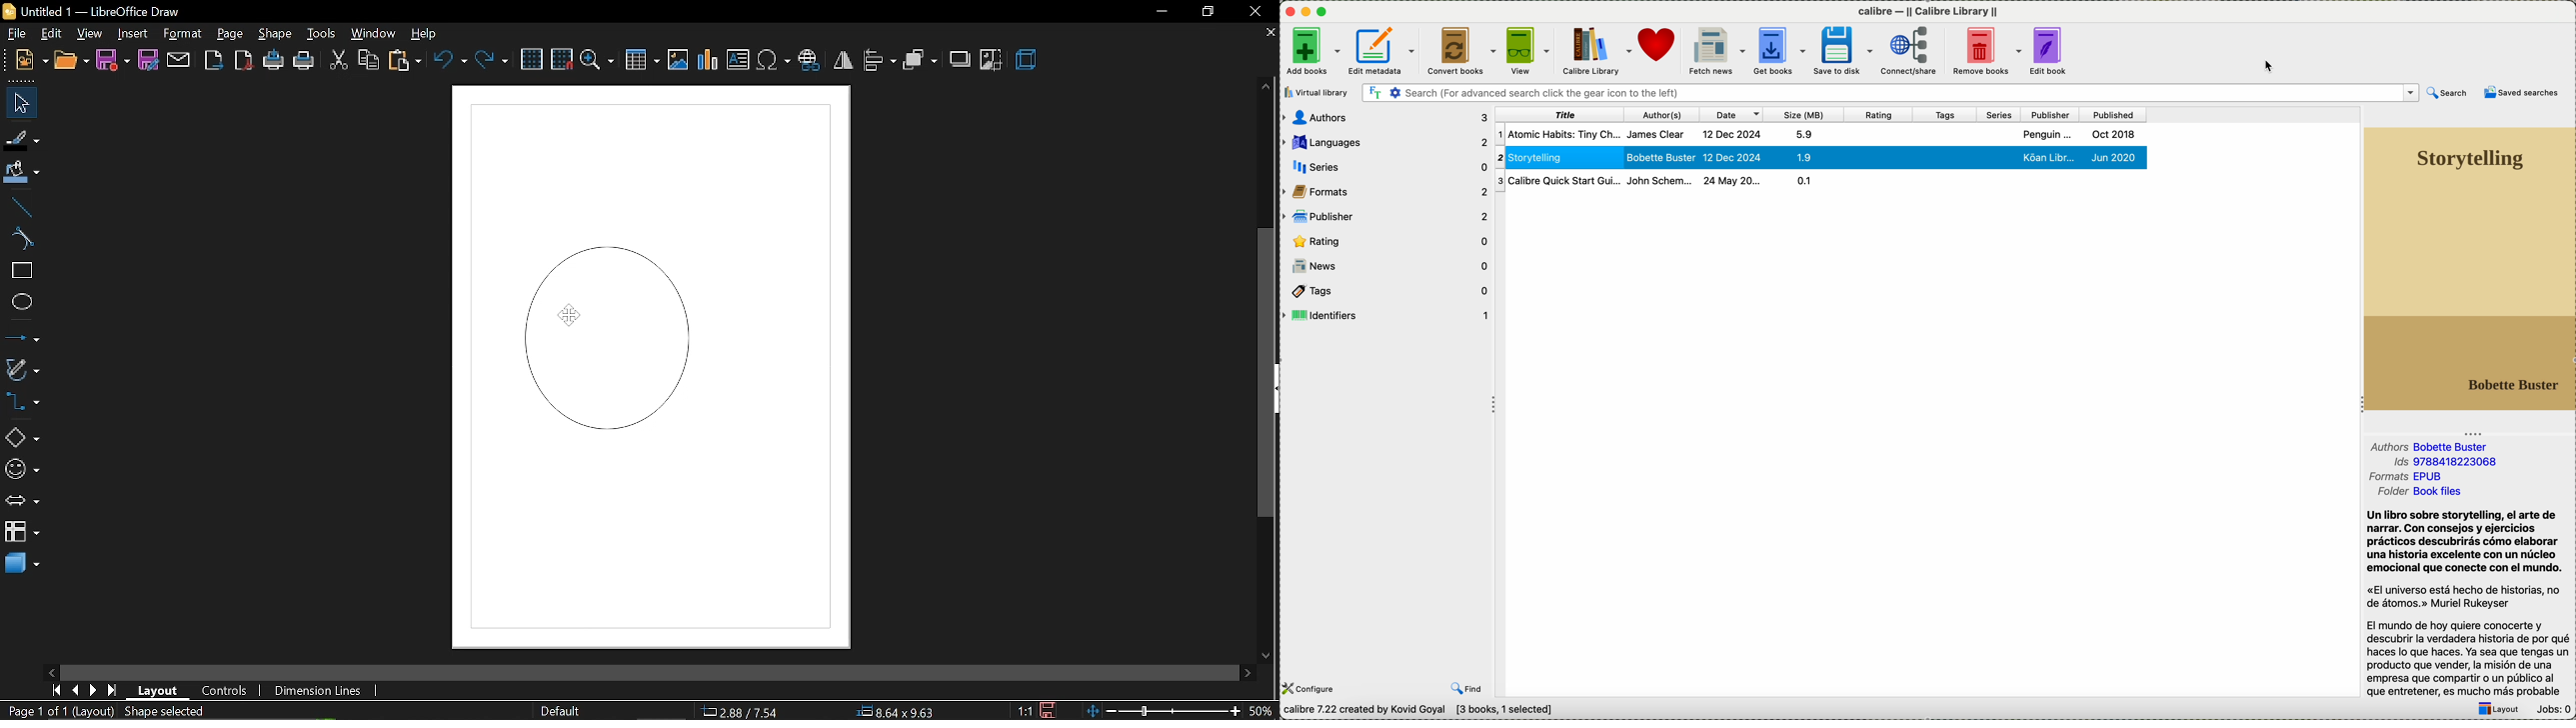  What do you see at coordinates (113, 61) in the screenshot?
I see `save` at bounding box center [113, 61].